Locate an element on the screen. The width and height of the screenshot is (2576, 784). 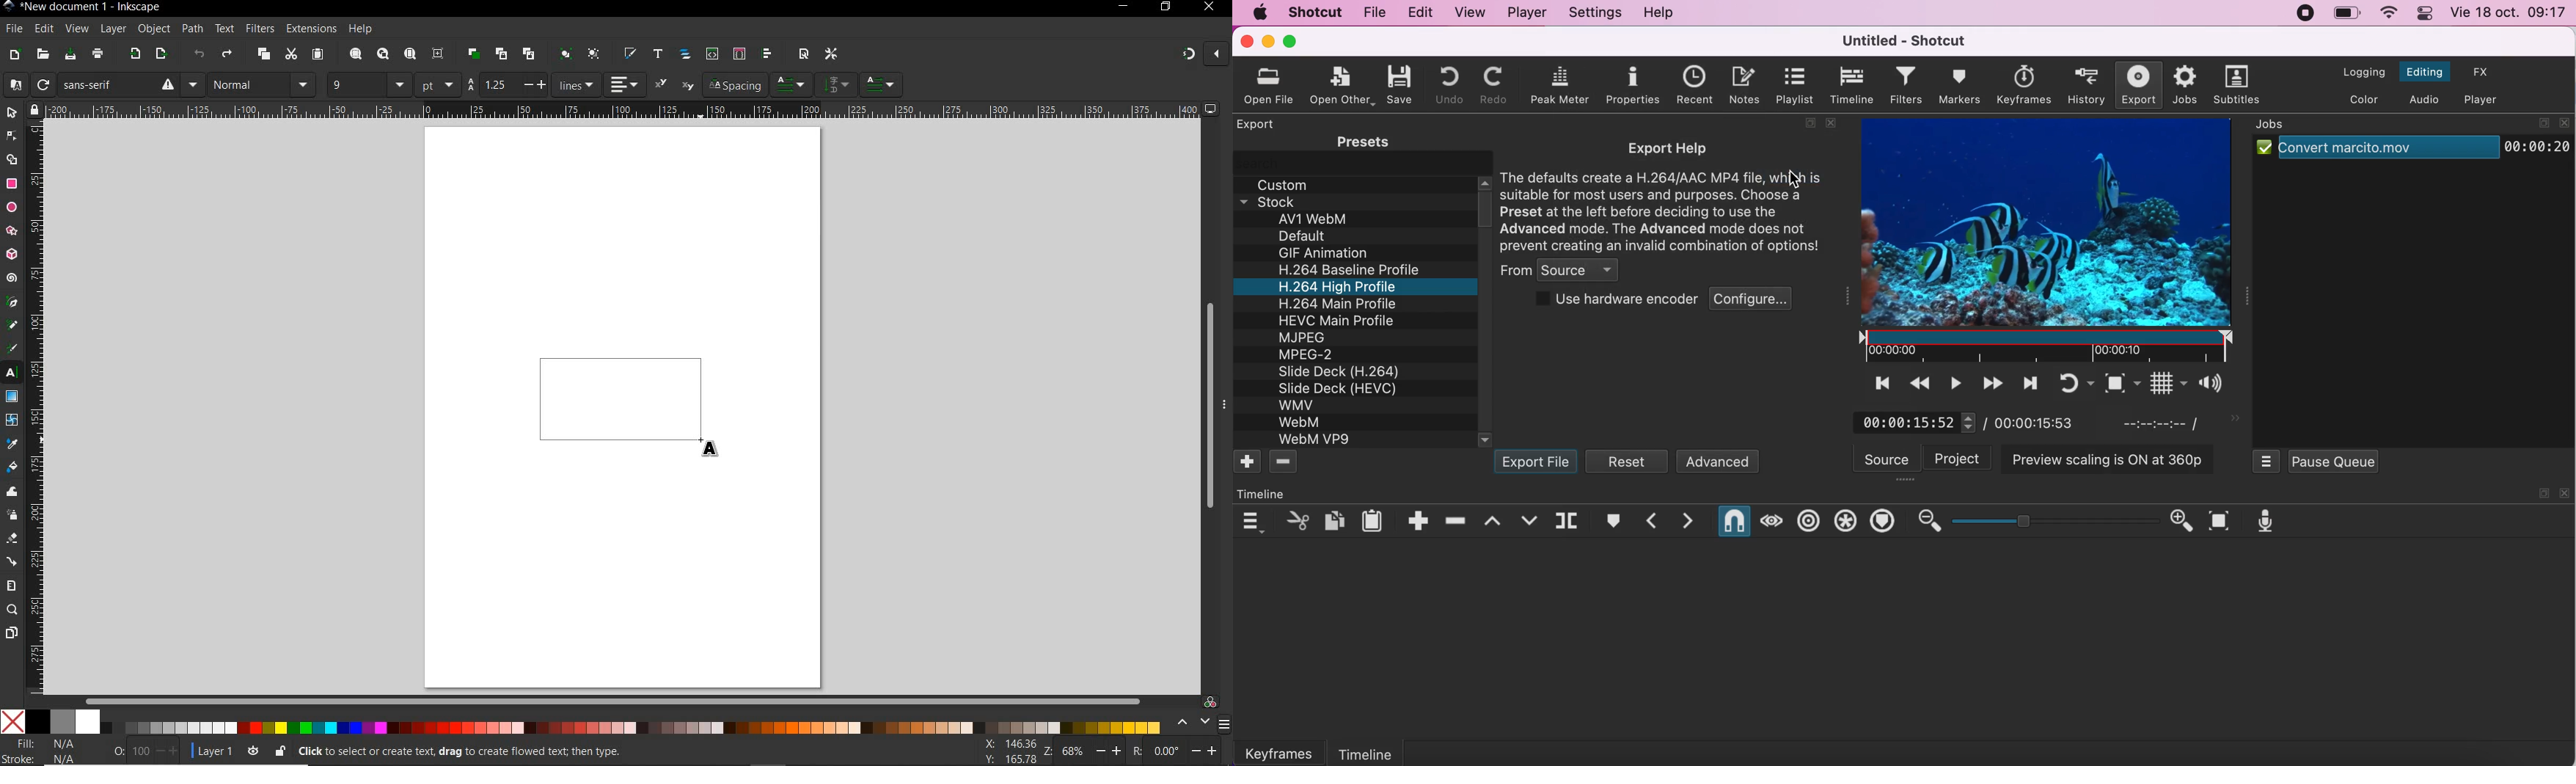
zoom graduation is located at coordinates (2056, 522).